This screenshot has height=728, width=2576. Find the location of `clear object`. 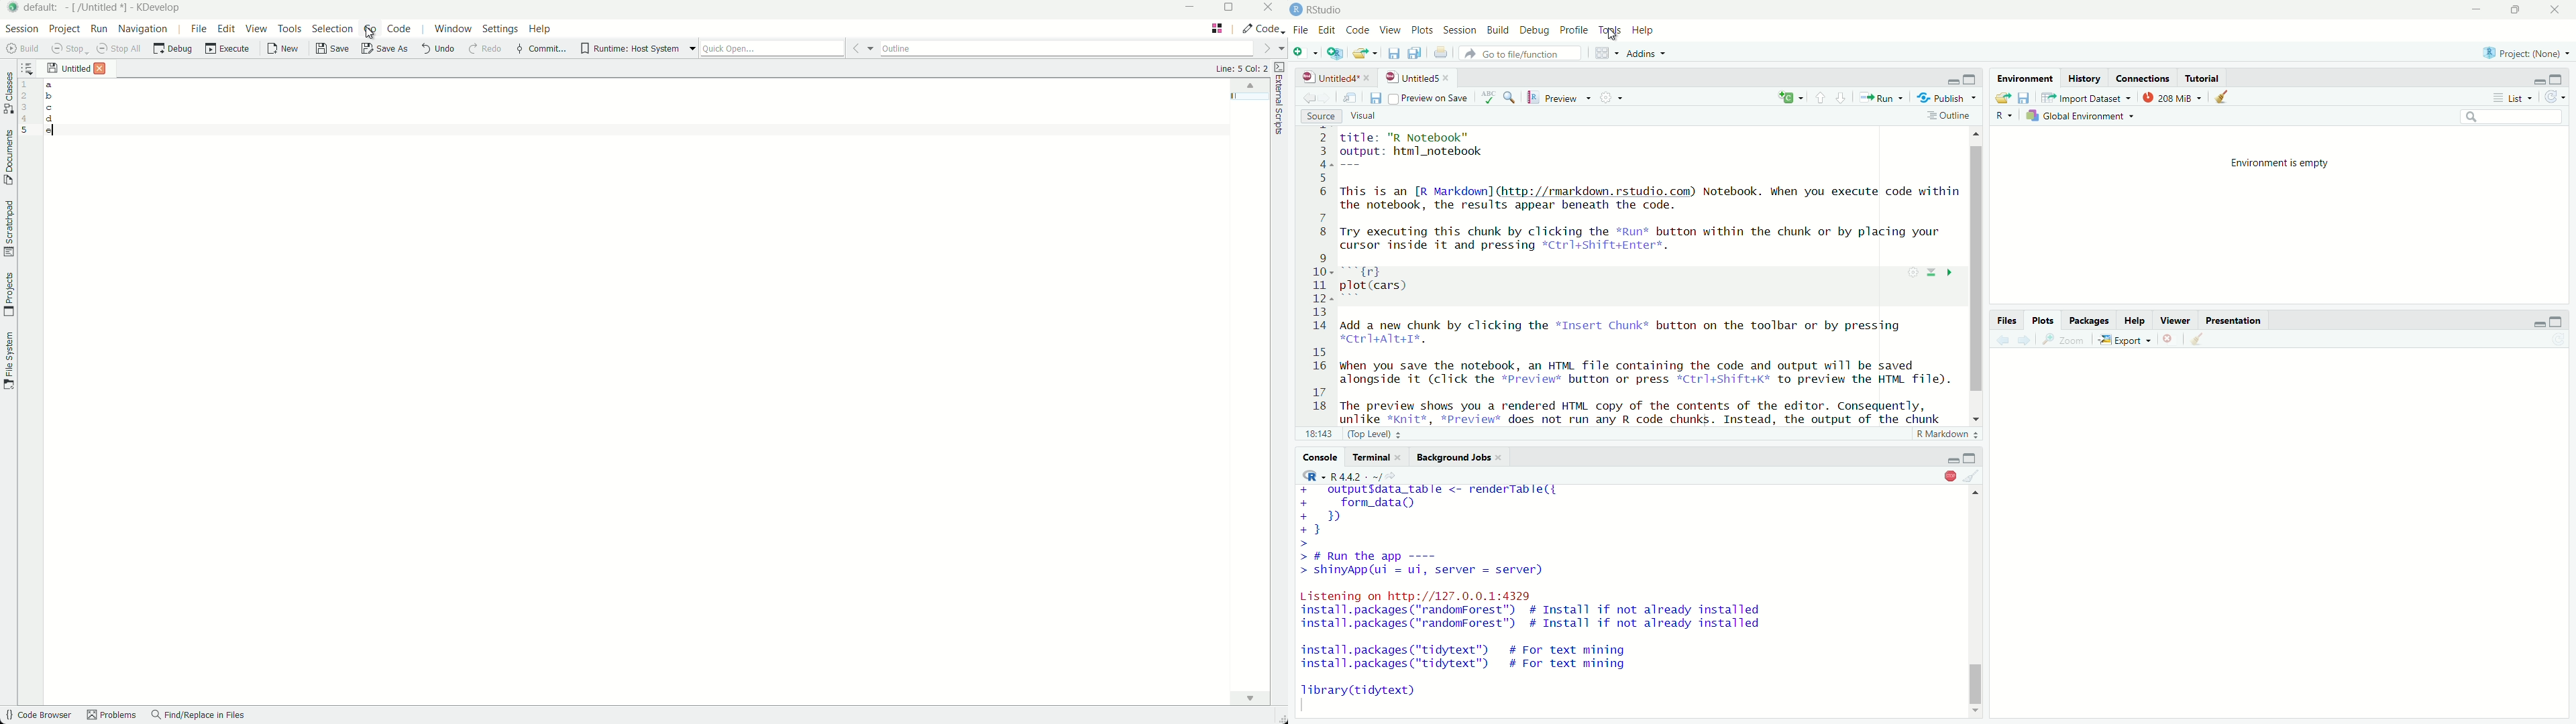

clear object is located at coordinates (1972, 476).